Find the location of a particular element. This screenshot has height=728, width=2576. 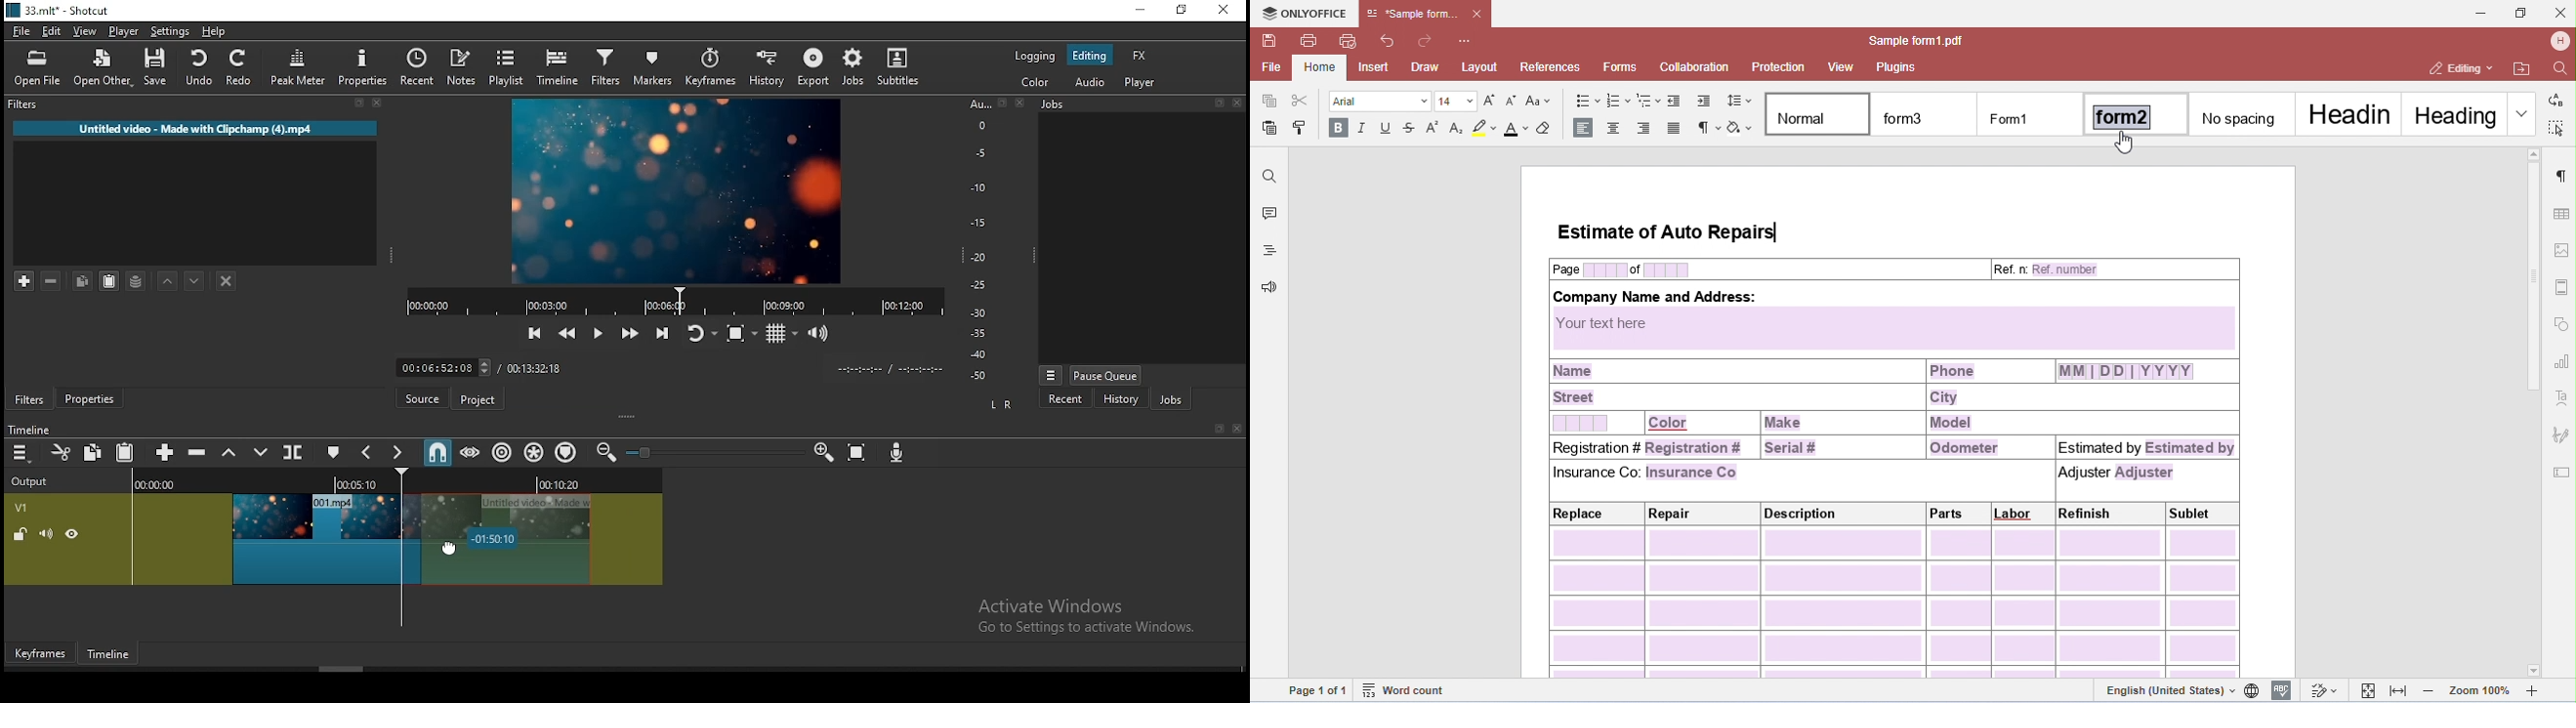

scrub while dragging is located at coordinates (472, 453).